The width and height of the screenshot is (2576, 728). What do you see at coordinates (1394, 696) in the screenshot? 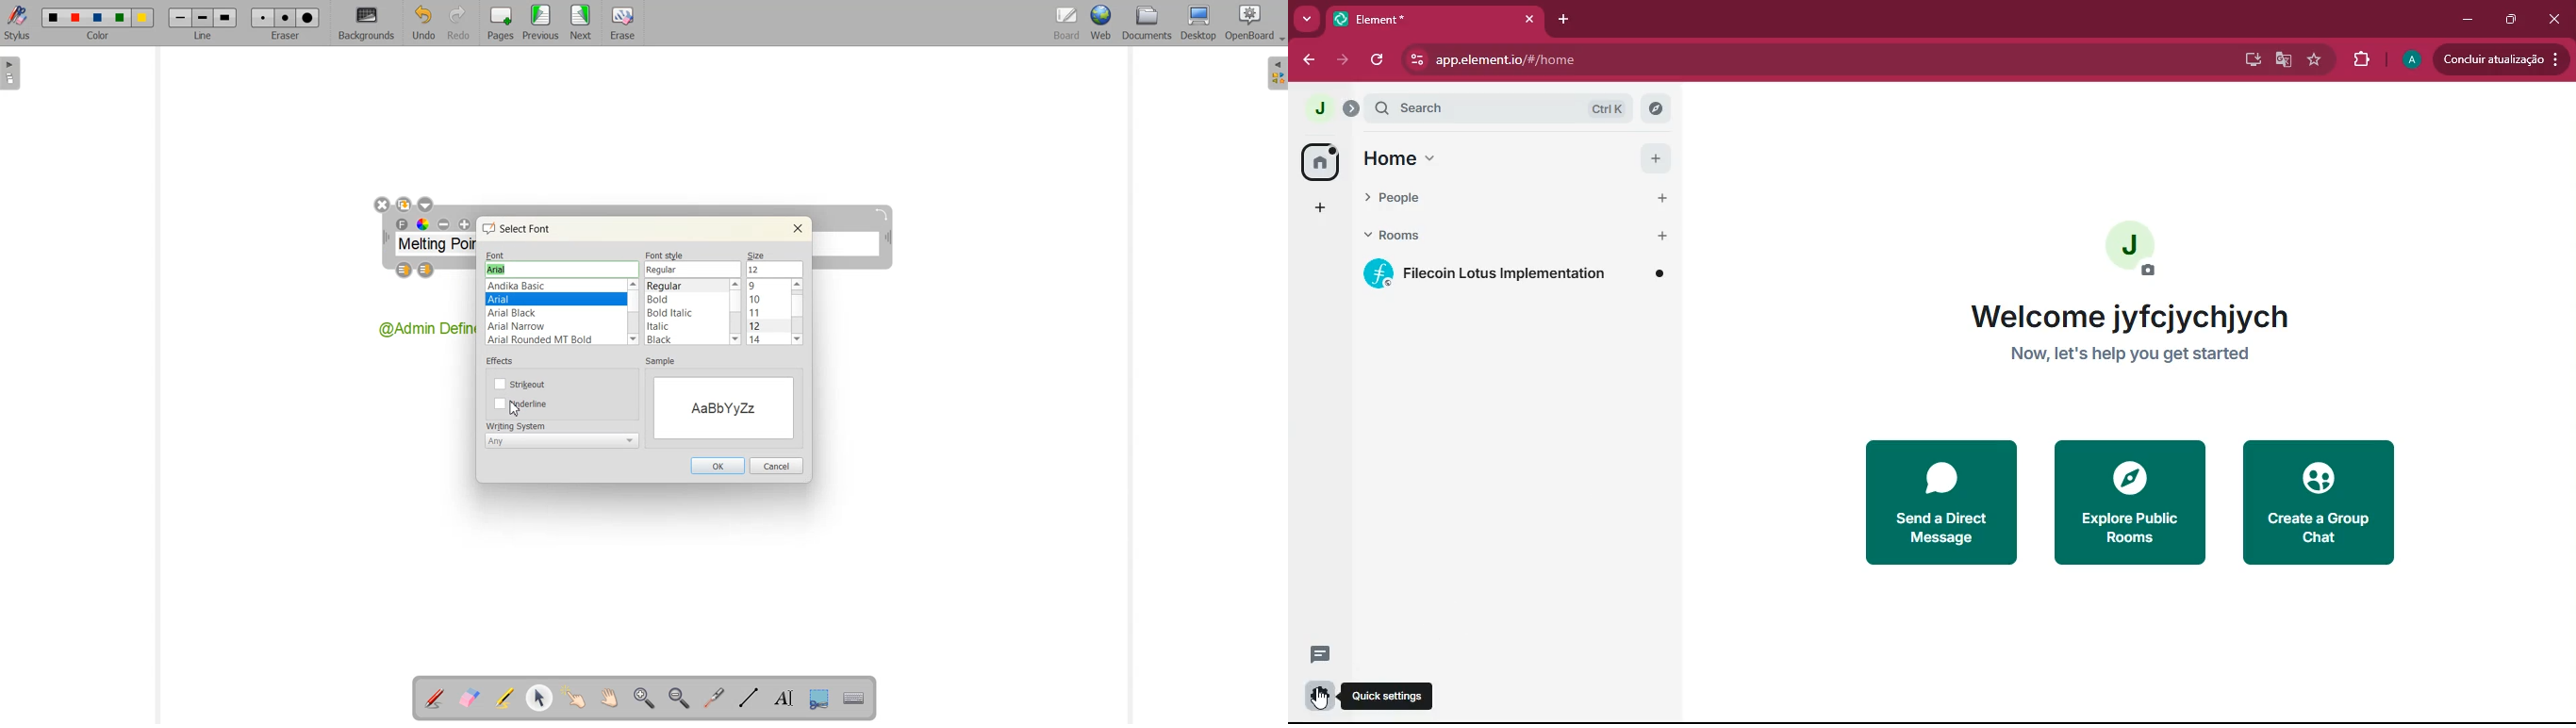
I see `quick settings` at bounding box center [1394, 696].